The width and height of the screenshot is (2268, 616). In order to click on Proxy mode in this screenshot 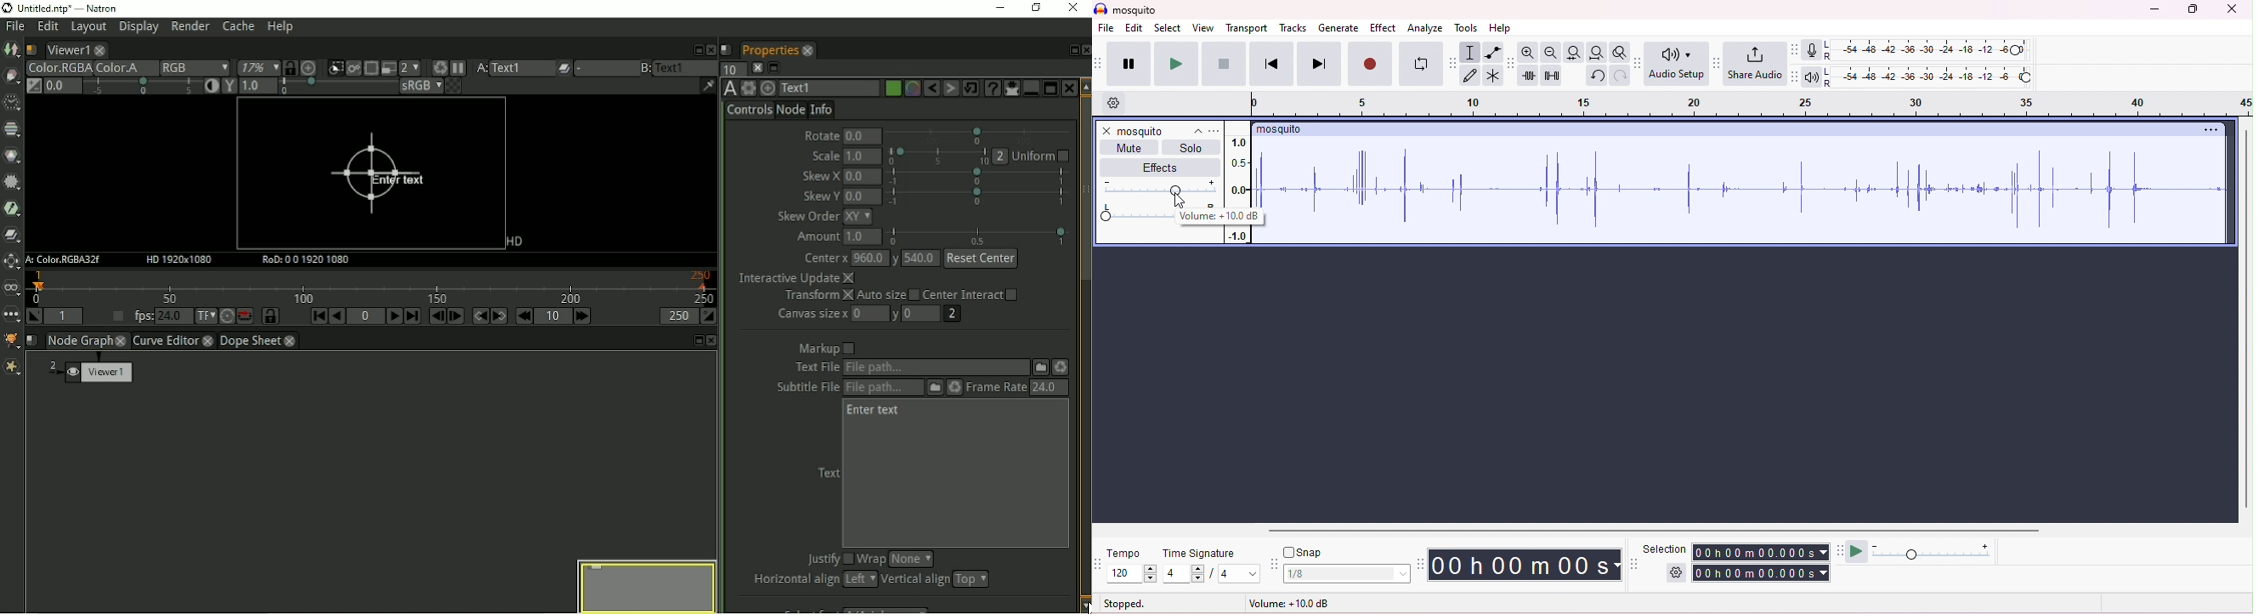, I will do `click(387, 69)`.